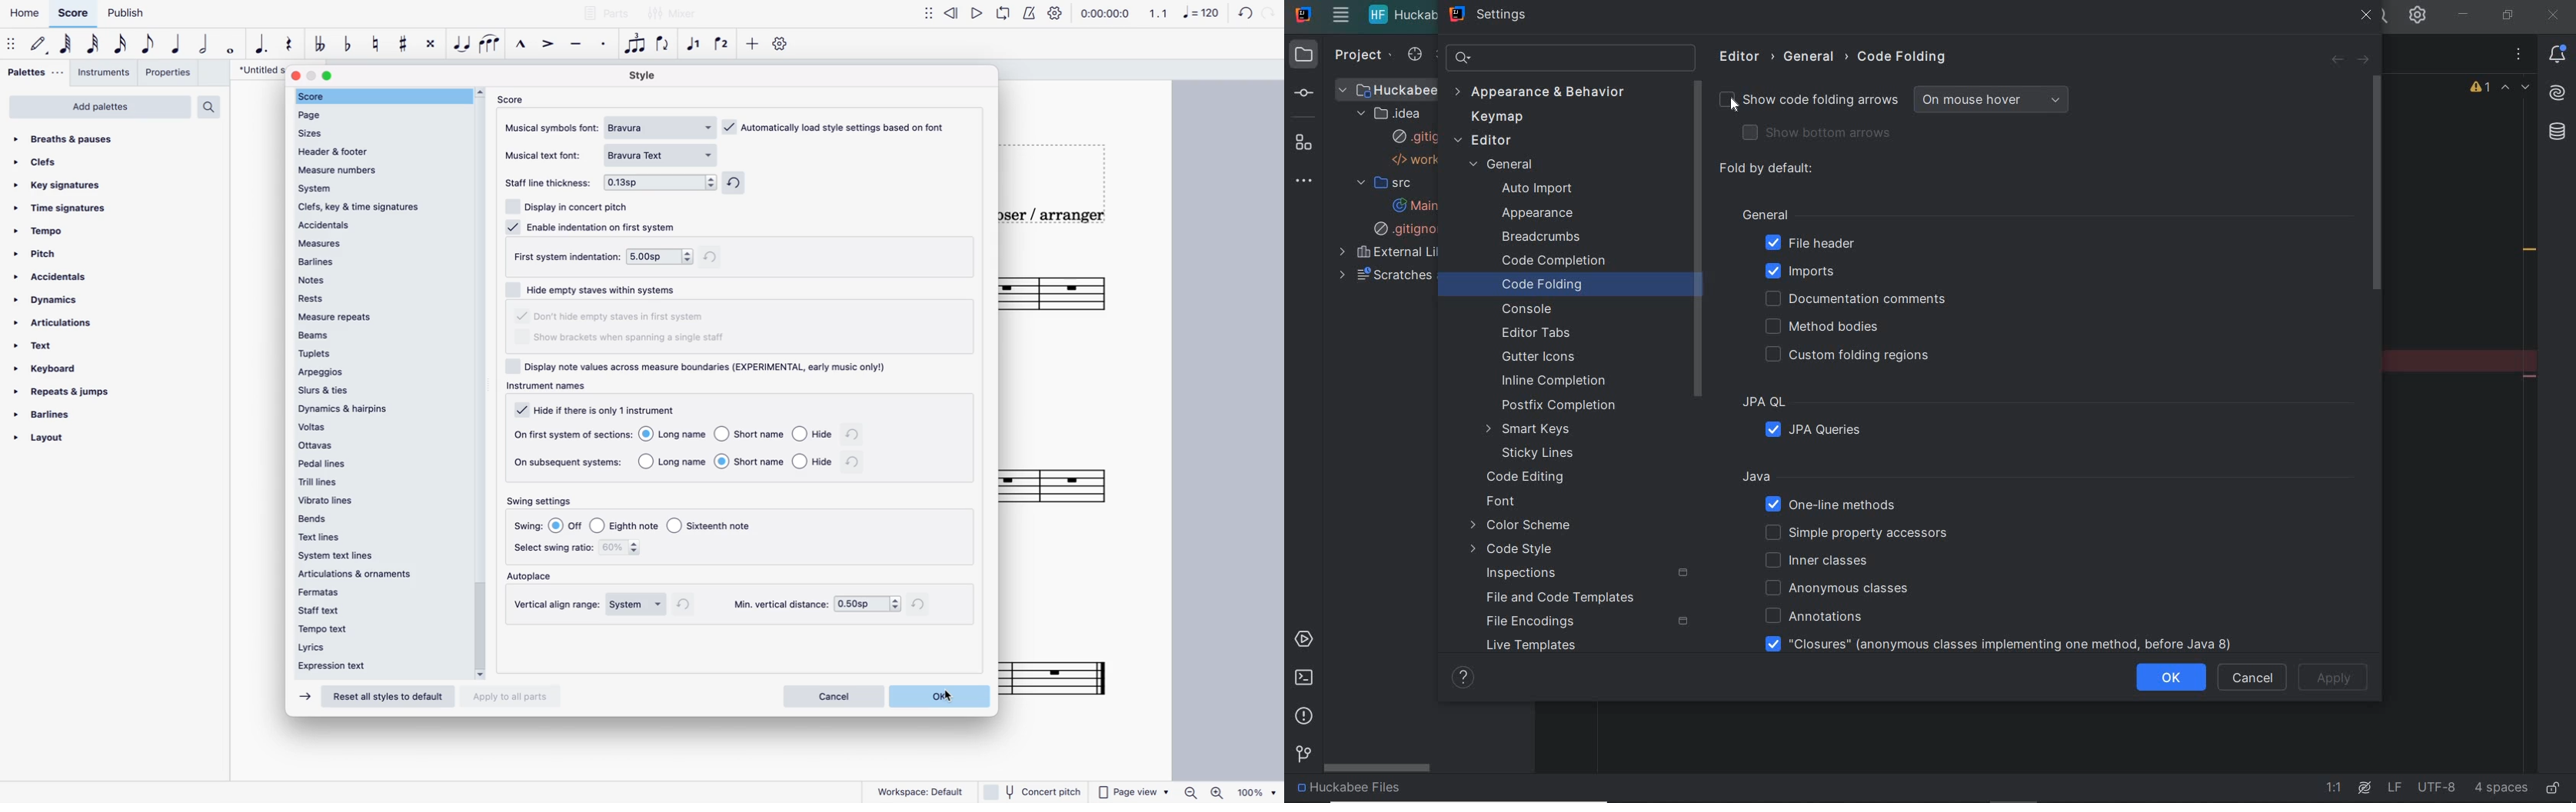 Image resolution: width=2576 pixels, height=812 pixels. I want to click on text lines, so click(379, 538).